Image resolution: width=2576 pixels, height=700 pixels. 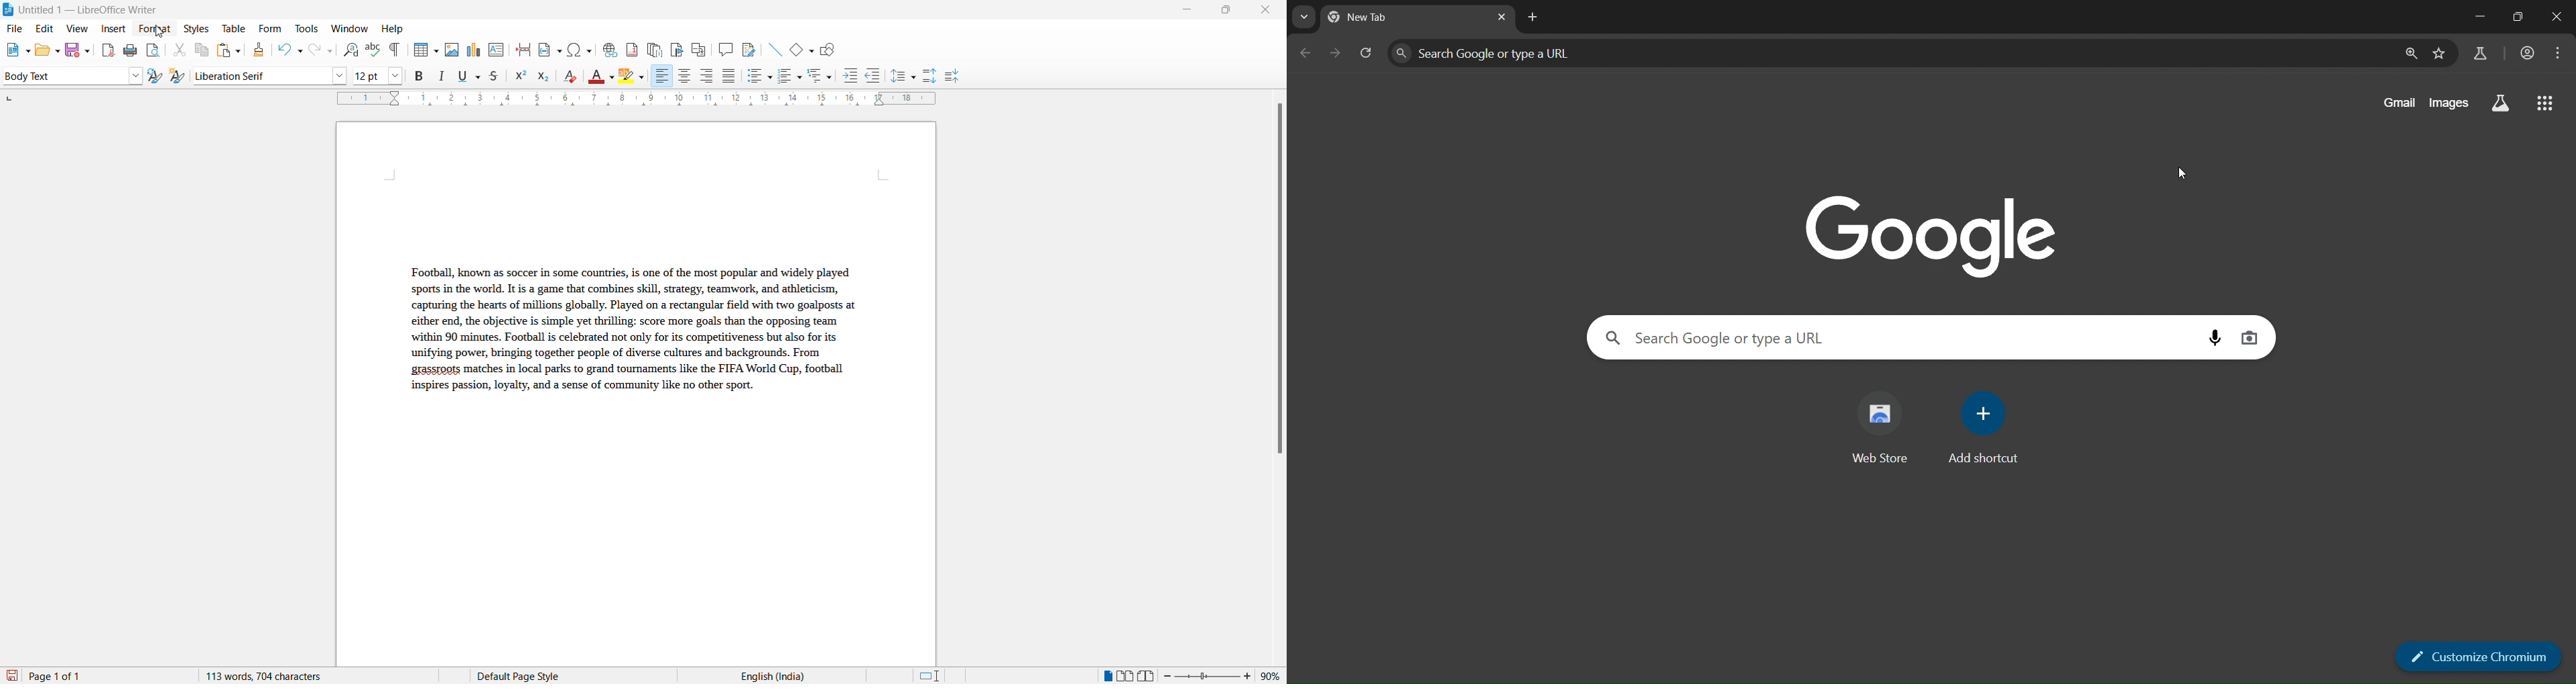 I want to click on print preview, so click(x=153, y=50).